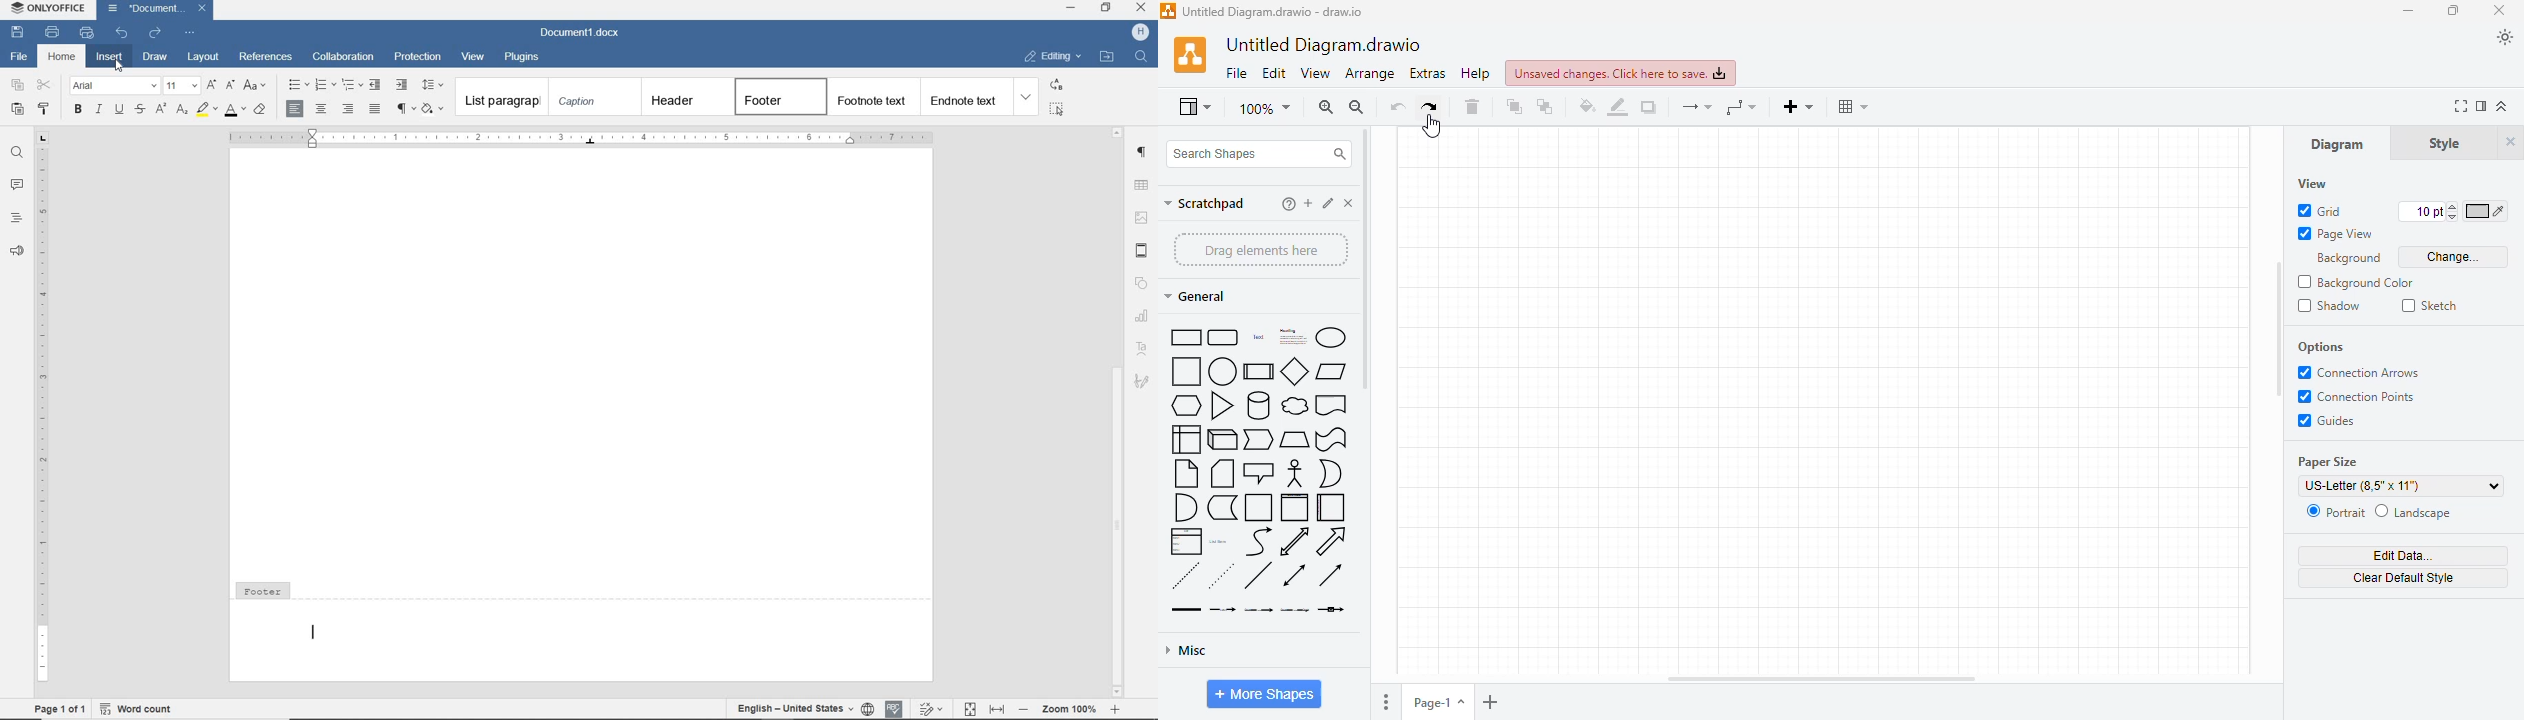  I want to click on English - United States, so click(790, 706).